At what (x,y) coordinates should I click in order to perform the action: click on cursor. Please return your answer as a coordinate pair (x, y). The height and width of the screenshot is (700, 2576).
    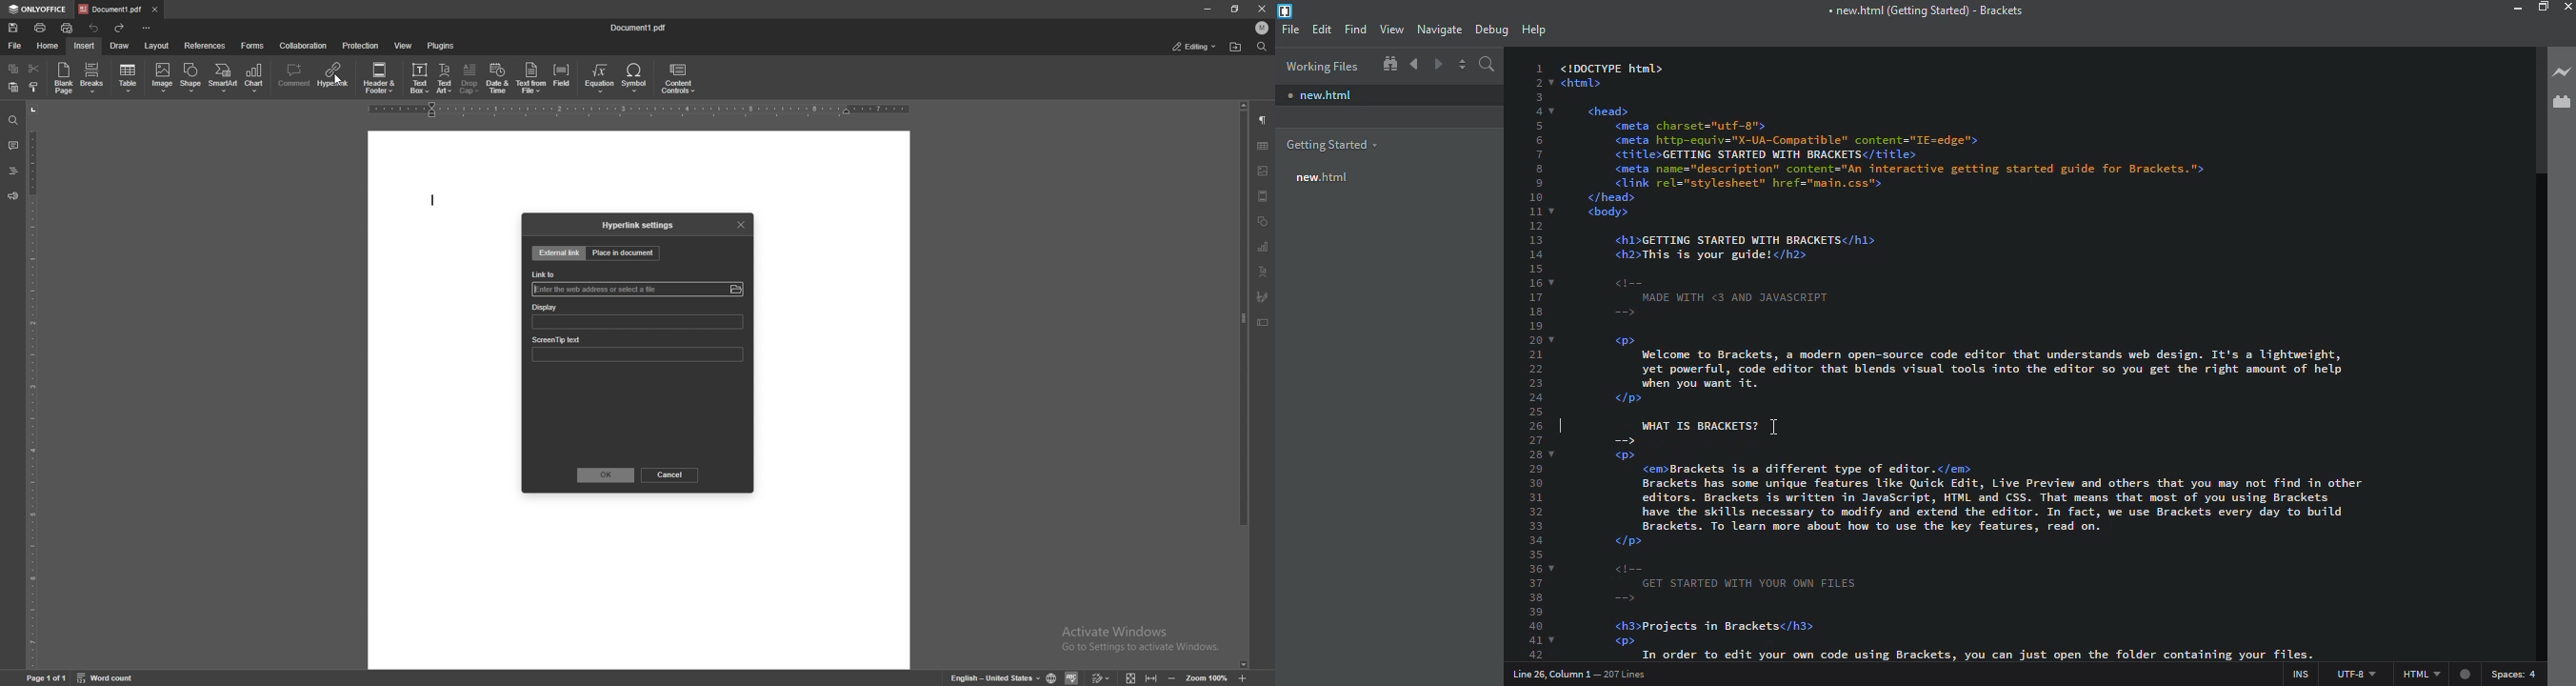
    Looking at the image, I should click on (1783, 424).